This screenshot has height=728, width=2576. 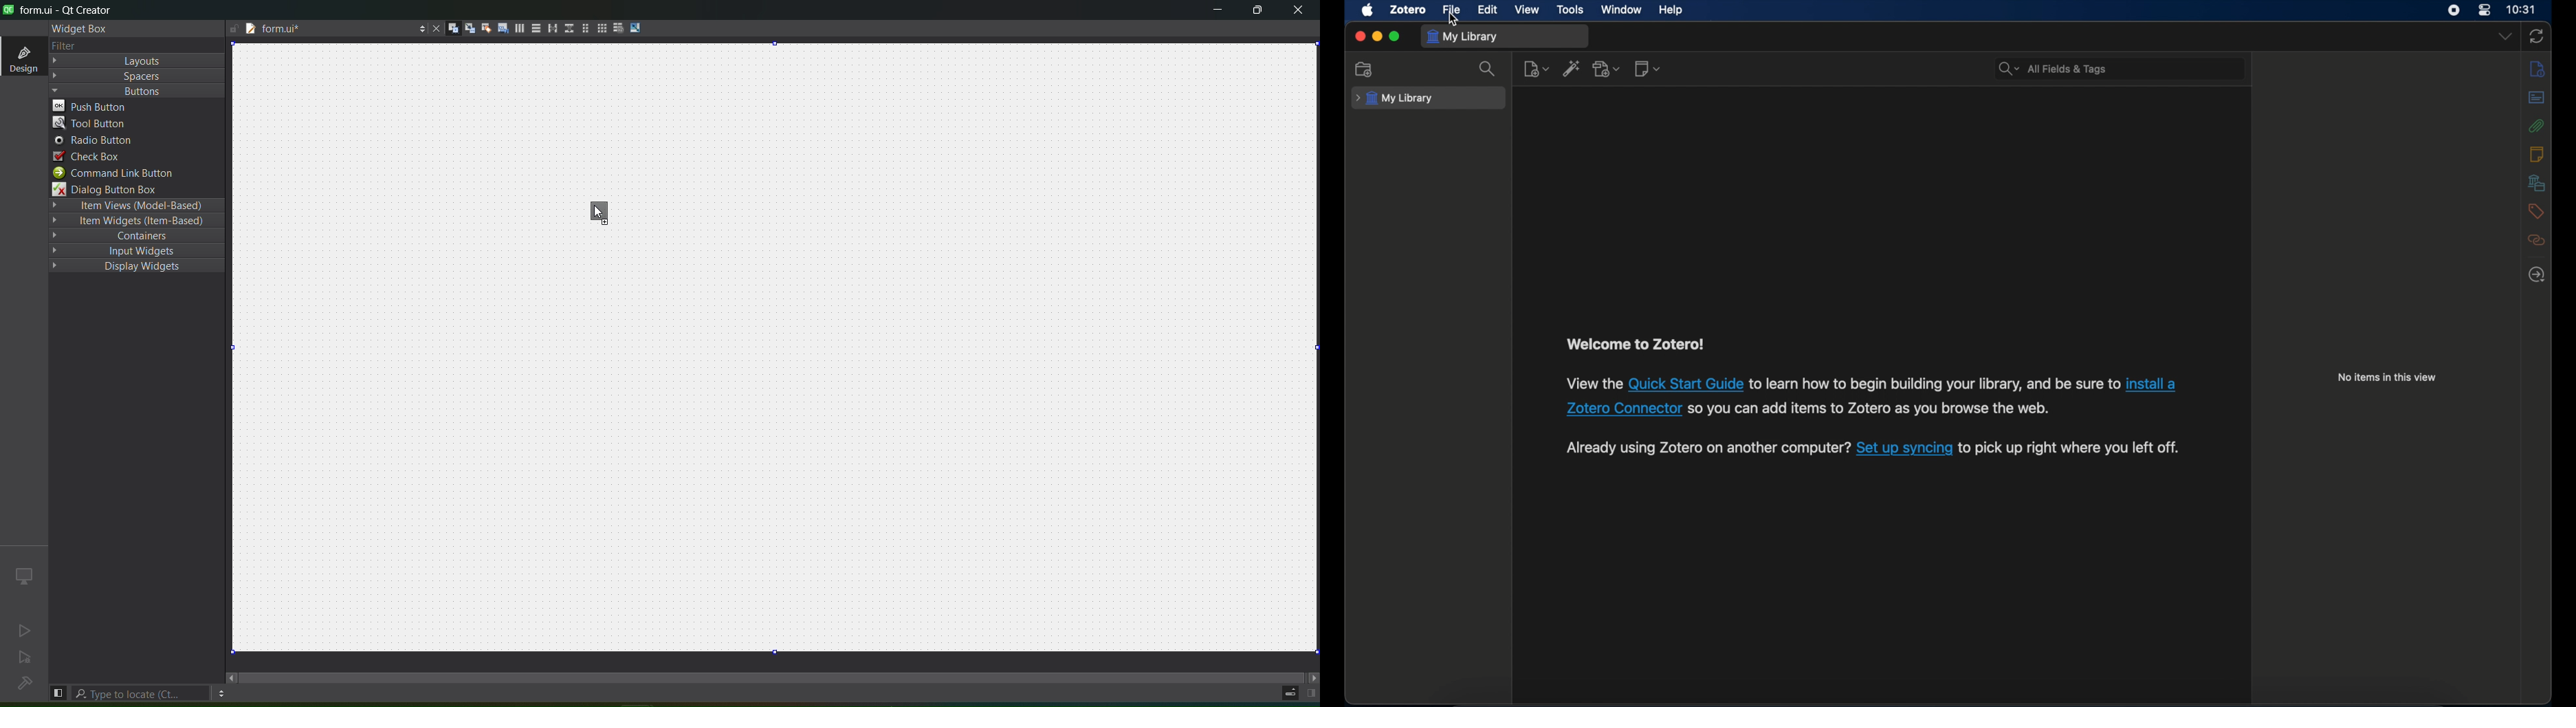 I want to click on attachments, so click(x=2537, y=126).